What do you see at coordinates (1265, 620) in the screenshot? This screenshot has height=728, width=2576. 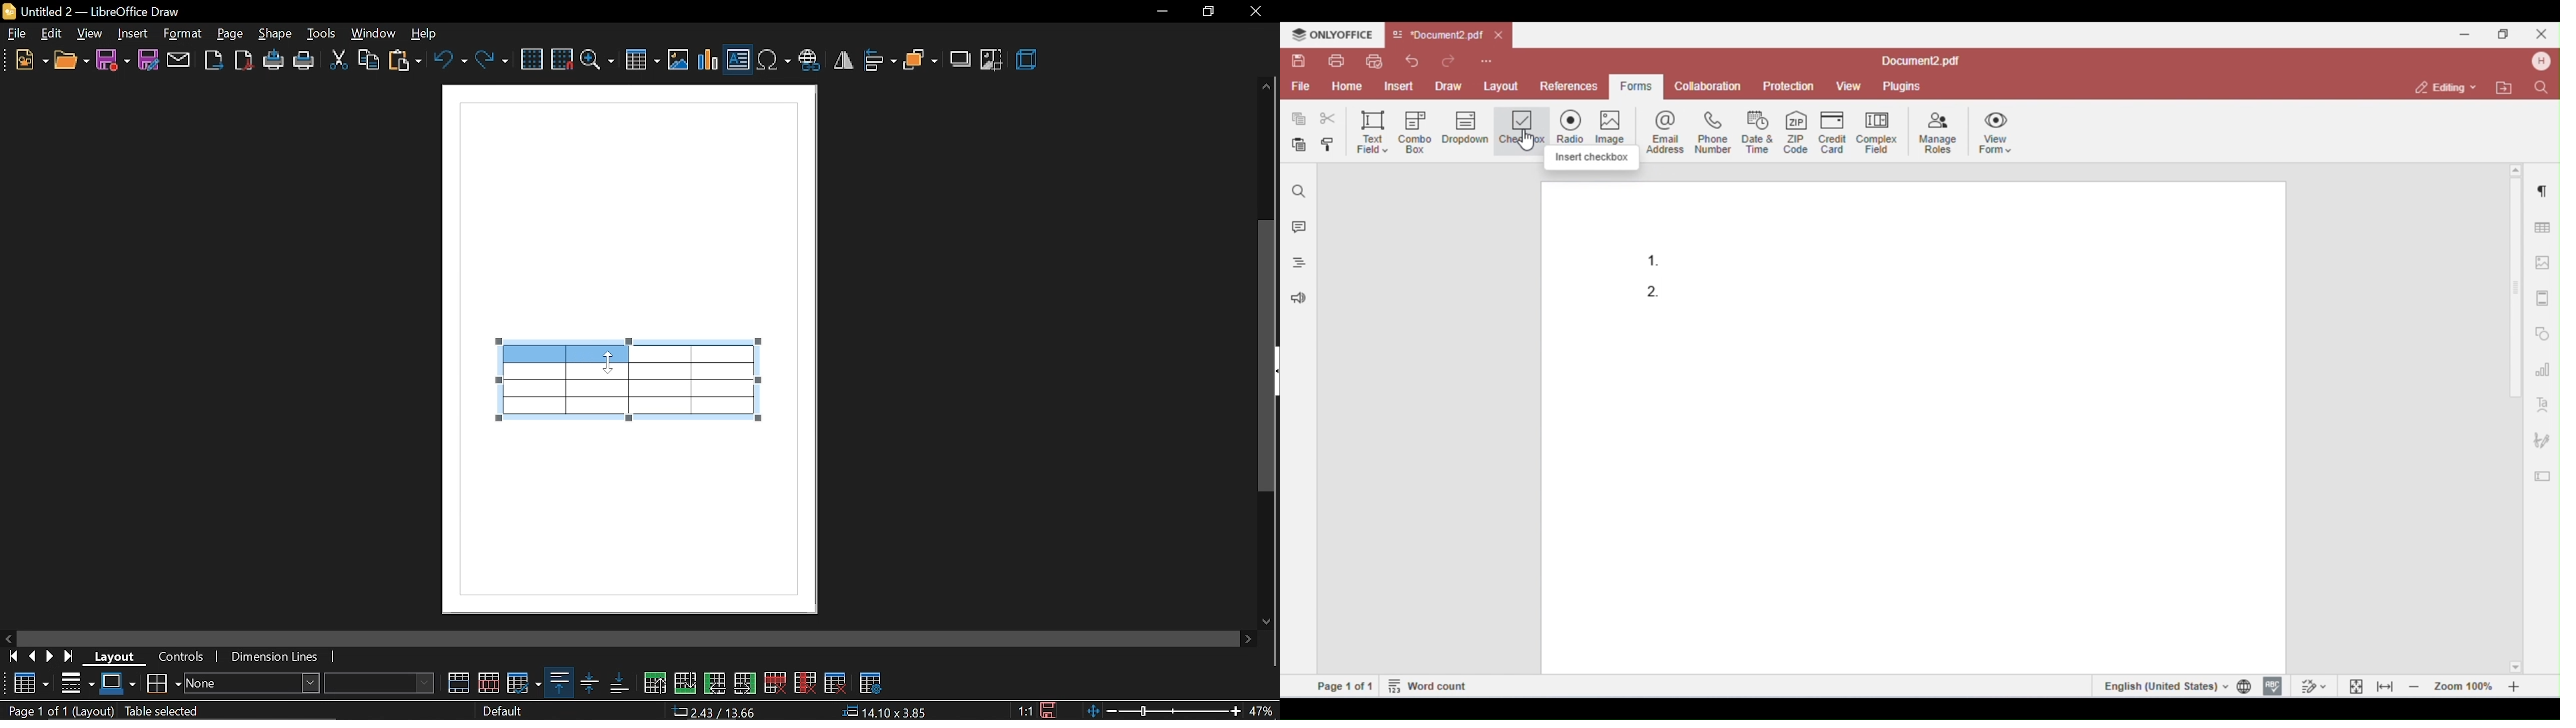 I see `move down` at bounding box center [1265, 620].